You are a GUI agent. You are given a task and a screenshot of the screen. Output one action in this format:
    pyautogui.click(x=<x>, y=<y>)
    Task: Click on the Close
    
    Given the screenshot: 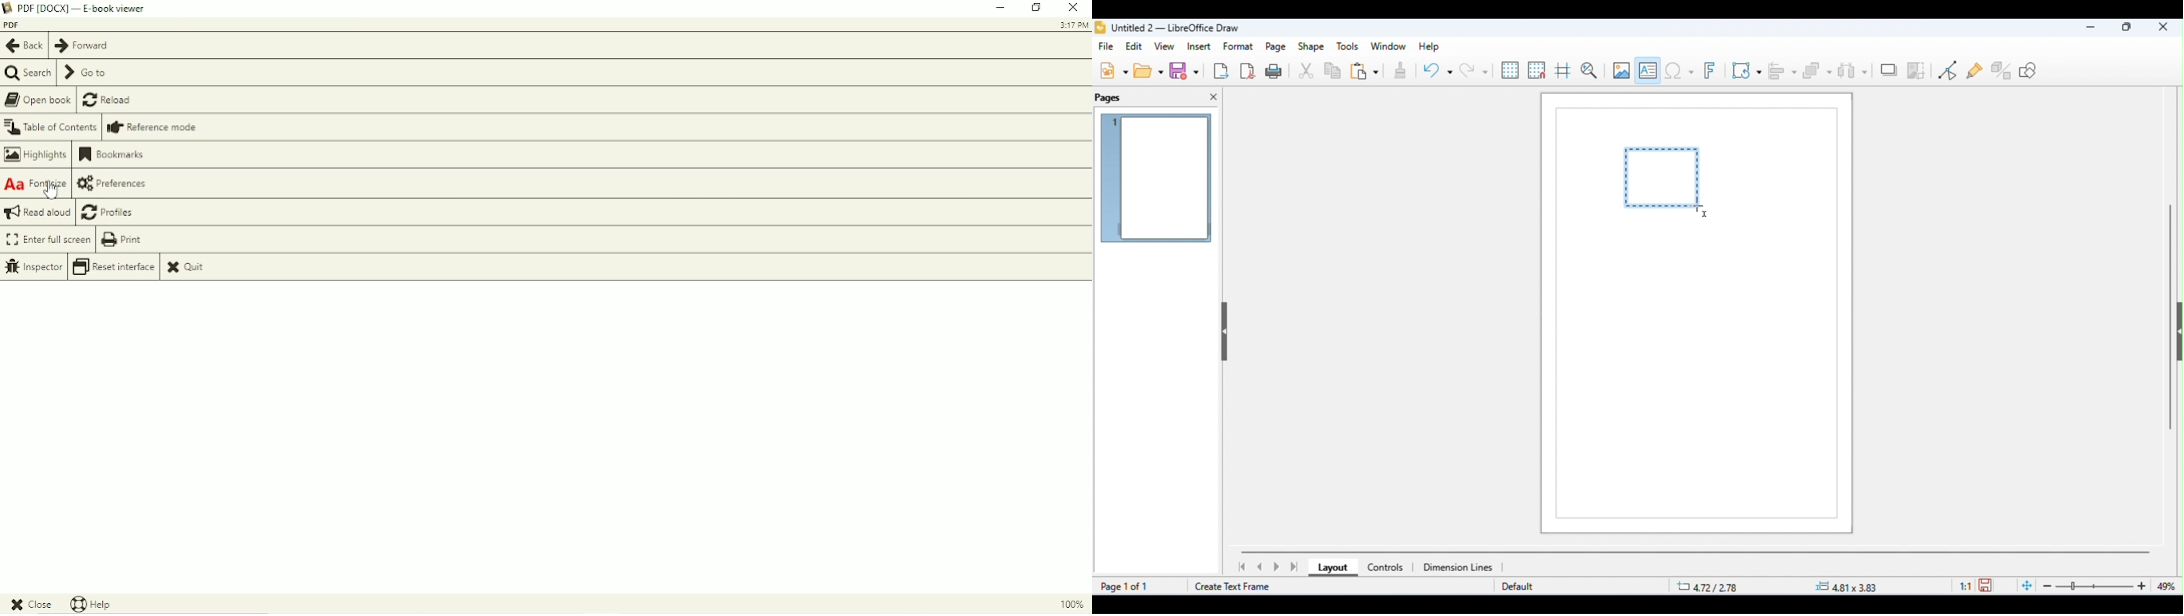 What is the action you would take?
    pyautogui.click(x=31, y=604)
    